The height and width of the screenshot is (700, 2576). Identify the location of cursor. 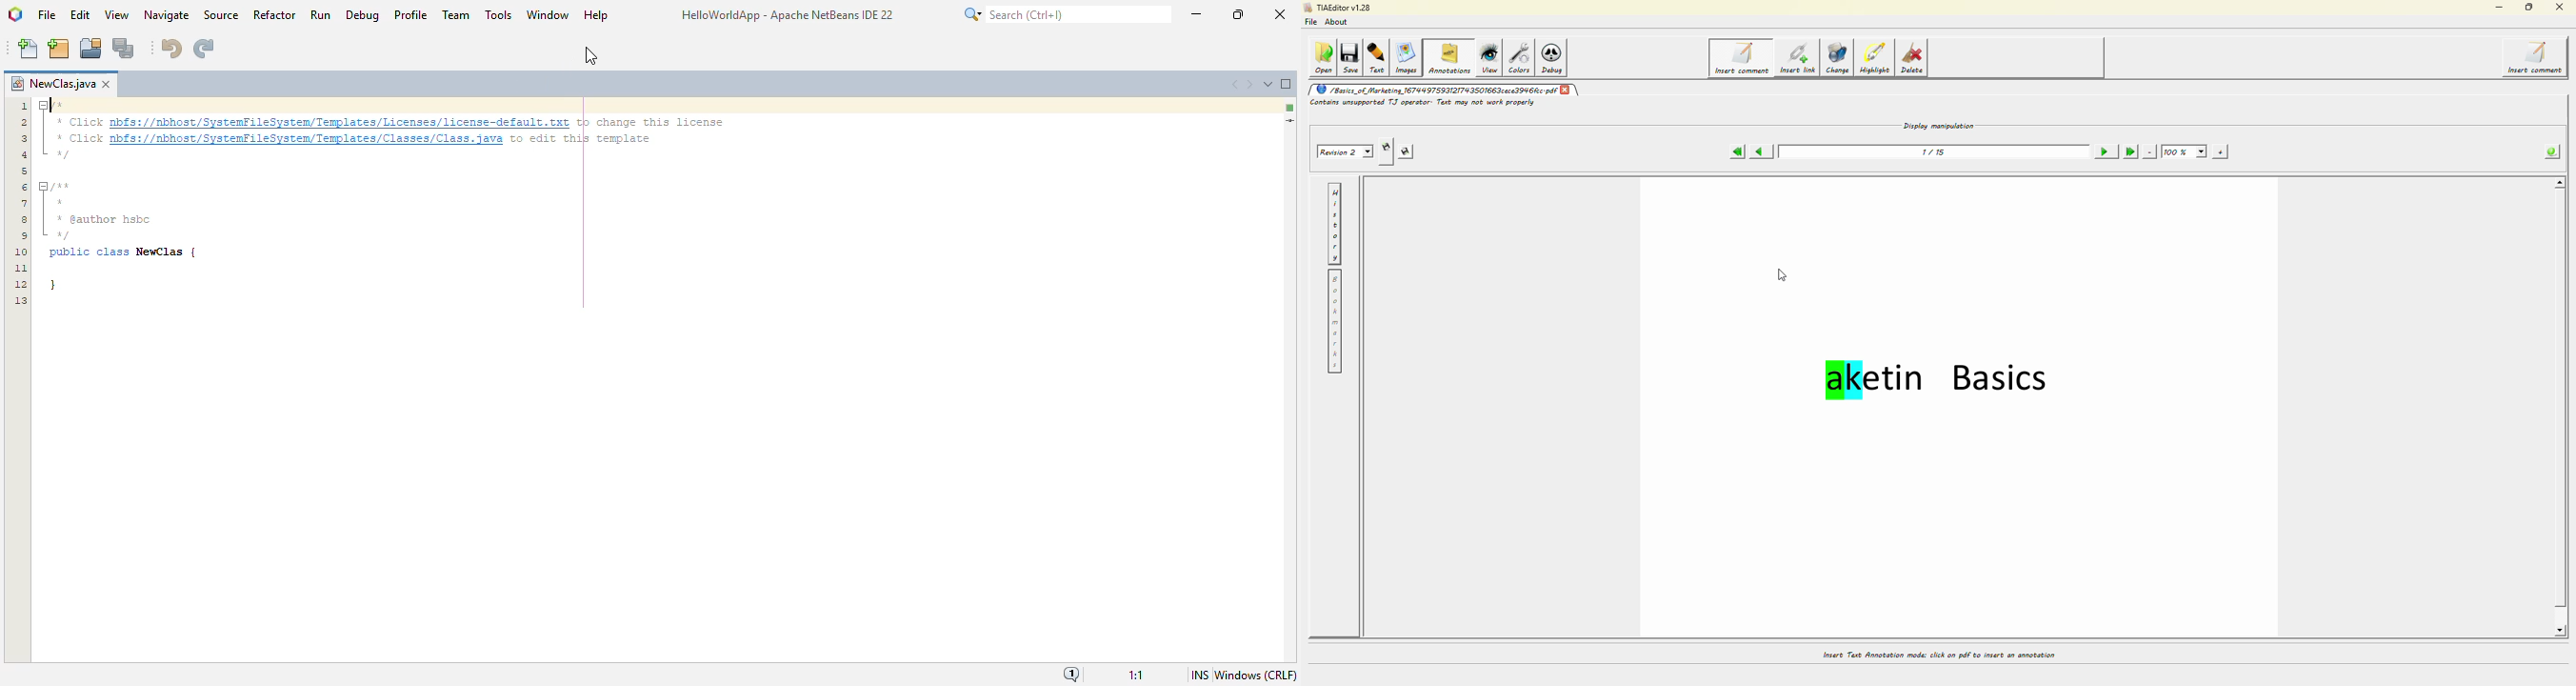
(48, 194).